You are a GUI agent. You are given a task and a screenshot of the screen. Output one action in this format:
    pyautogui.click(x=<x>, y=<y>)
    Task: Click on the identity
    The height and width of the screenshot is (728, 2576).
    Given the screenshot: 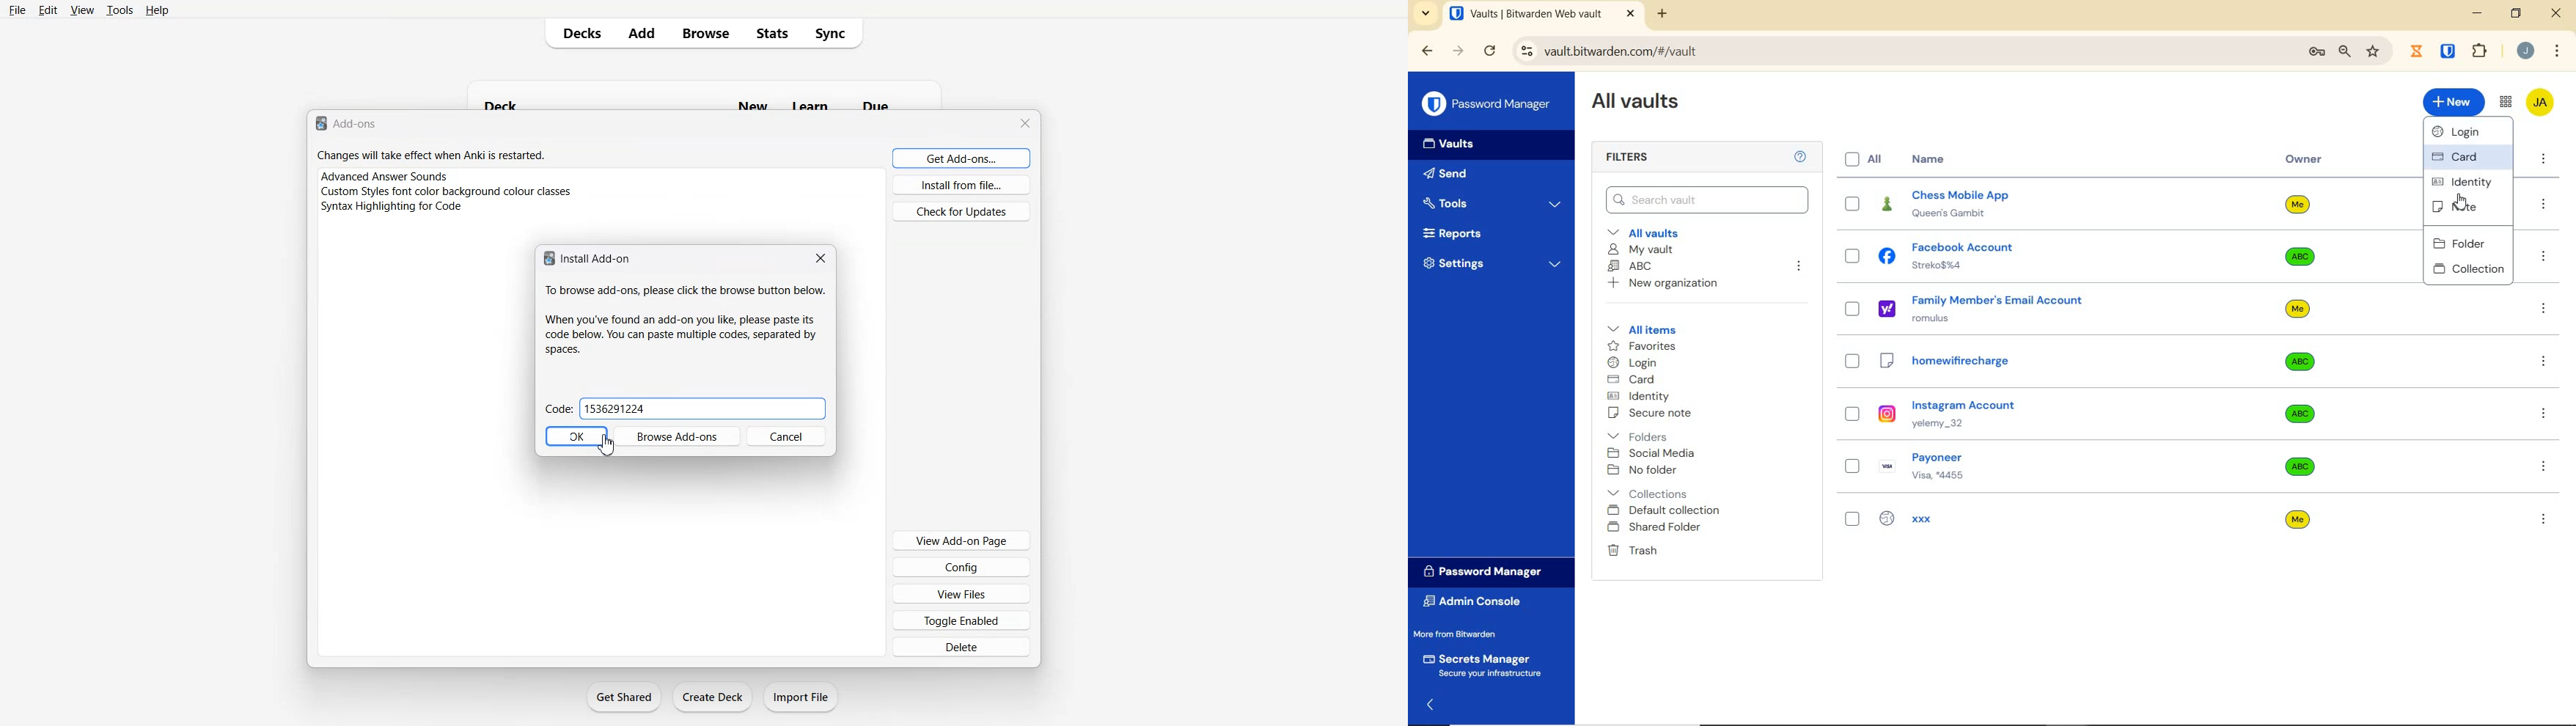 What is the action you would take?
    pyautogui.click(x=1641, y=396)
    